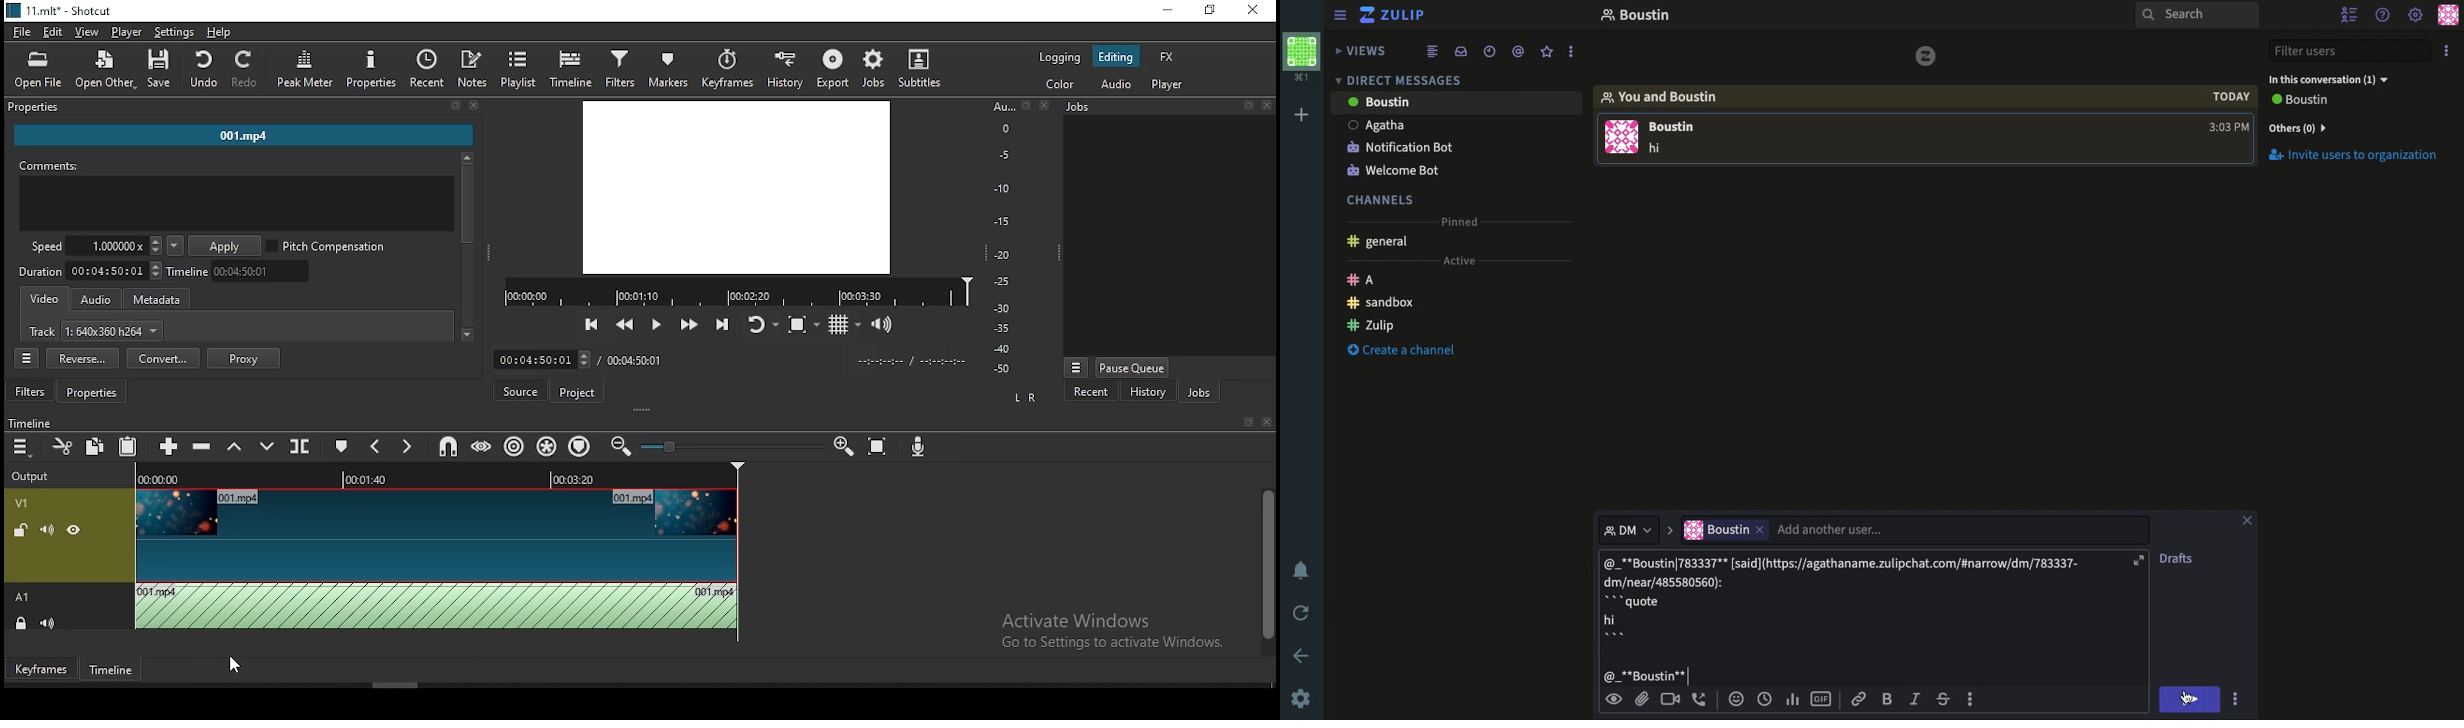 Image resolution: width=2464 pixels, height=728 pixels. What do you see at coordinates (2358, 127) in the screenshot?
I see `Invite users to organization` at bounding box center [2358, 127].